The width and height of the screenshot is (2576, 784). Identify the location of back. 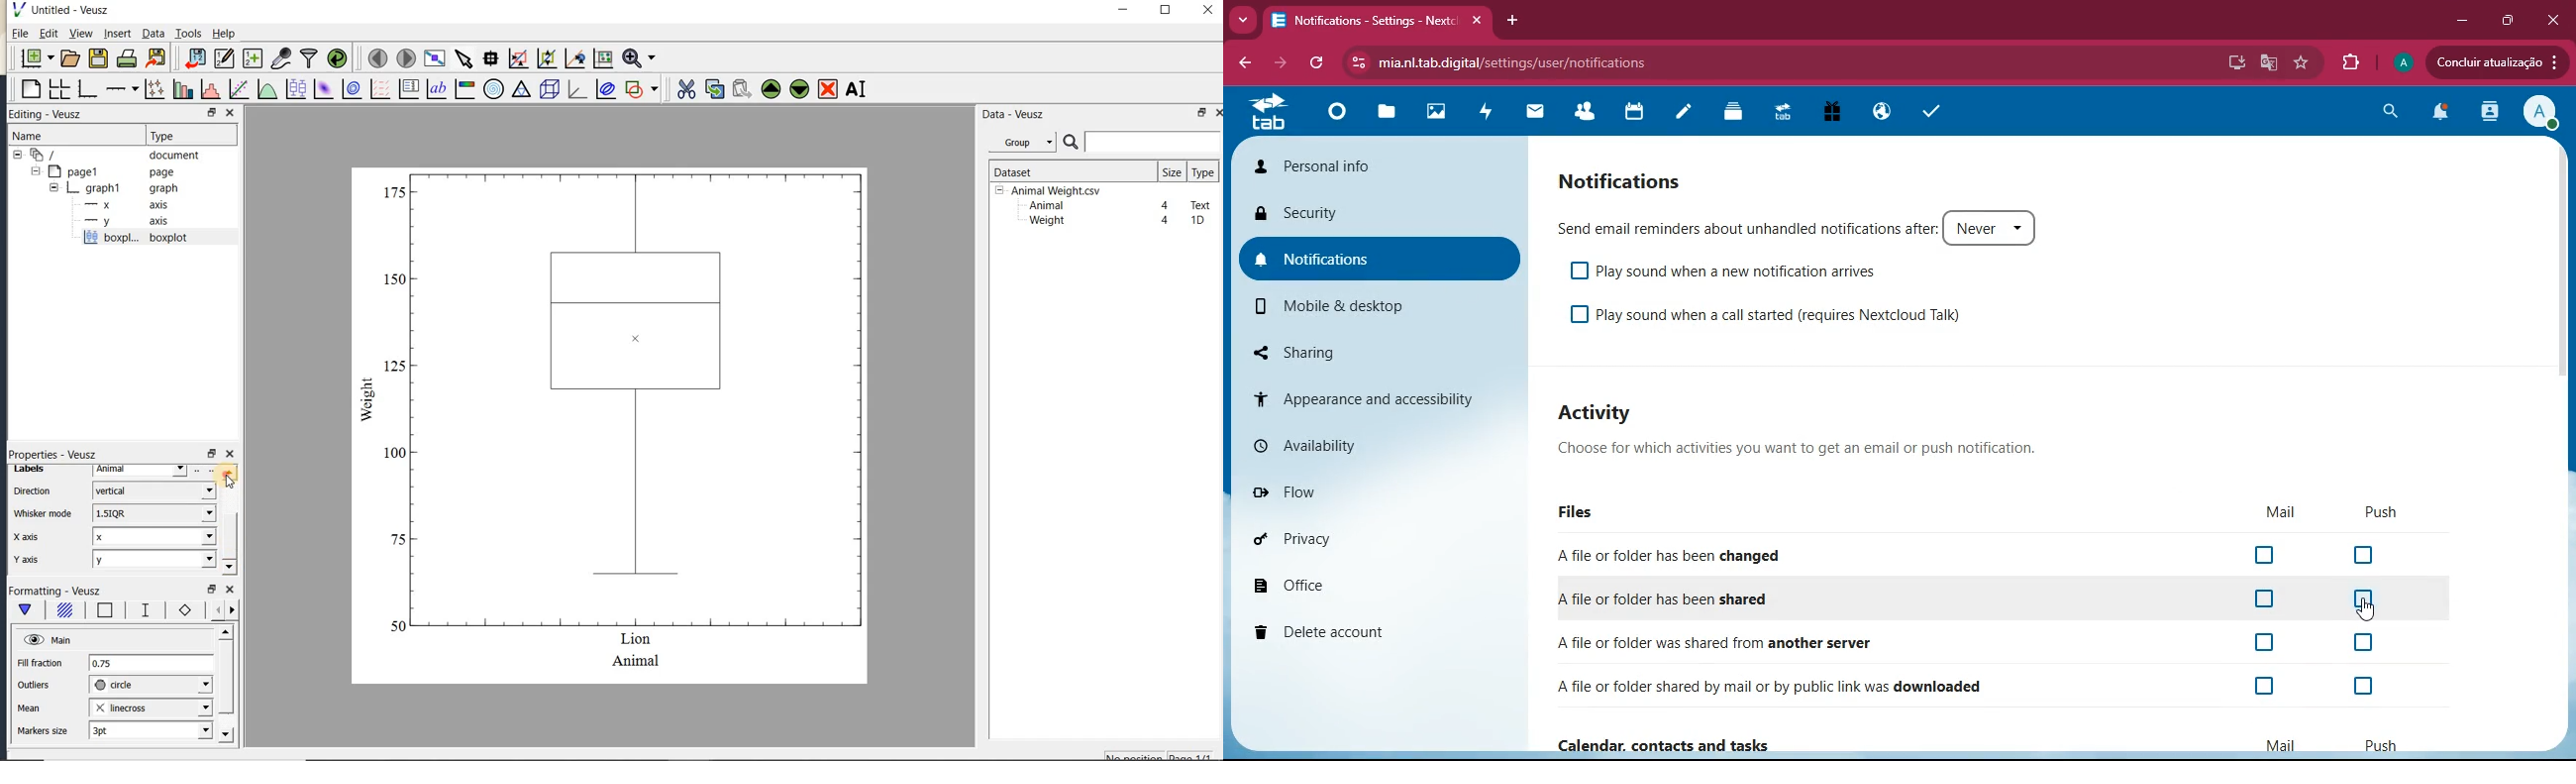
(1248, 62).